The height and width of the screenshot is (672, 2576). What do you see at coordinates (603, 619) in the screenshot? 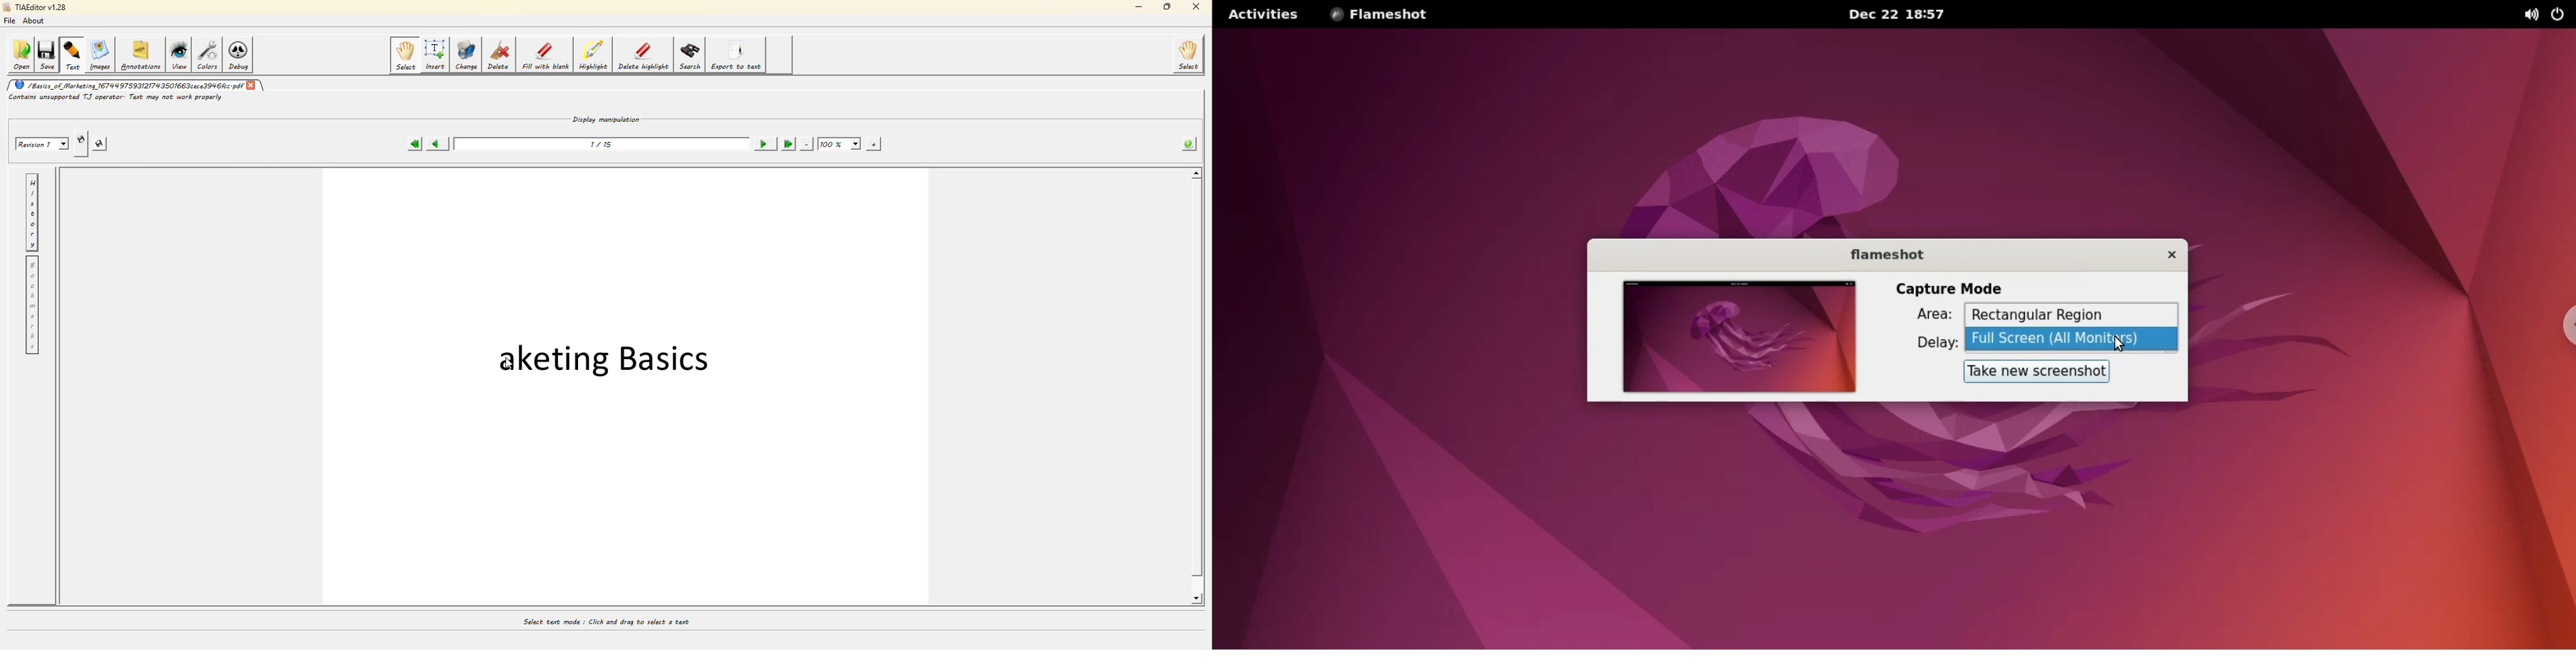
I see `select text mode: click and drag to select` at bounding box center [603, 619].